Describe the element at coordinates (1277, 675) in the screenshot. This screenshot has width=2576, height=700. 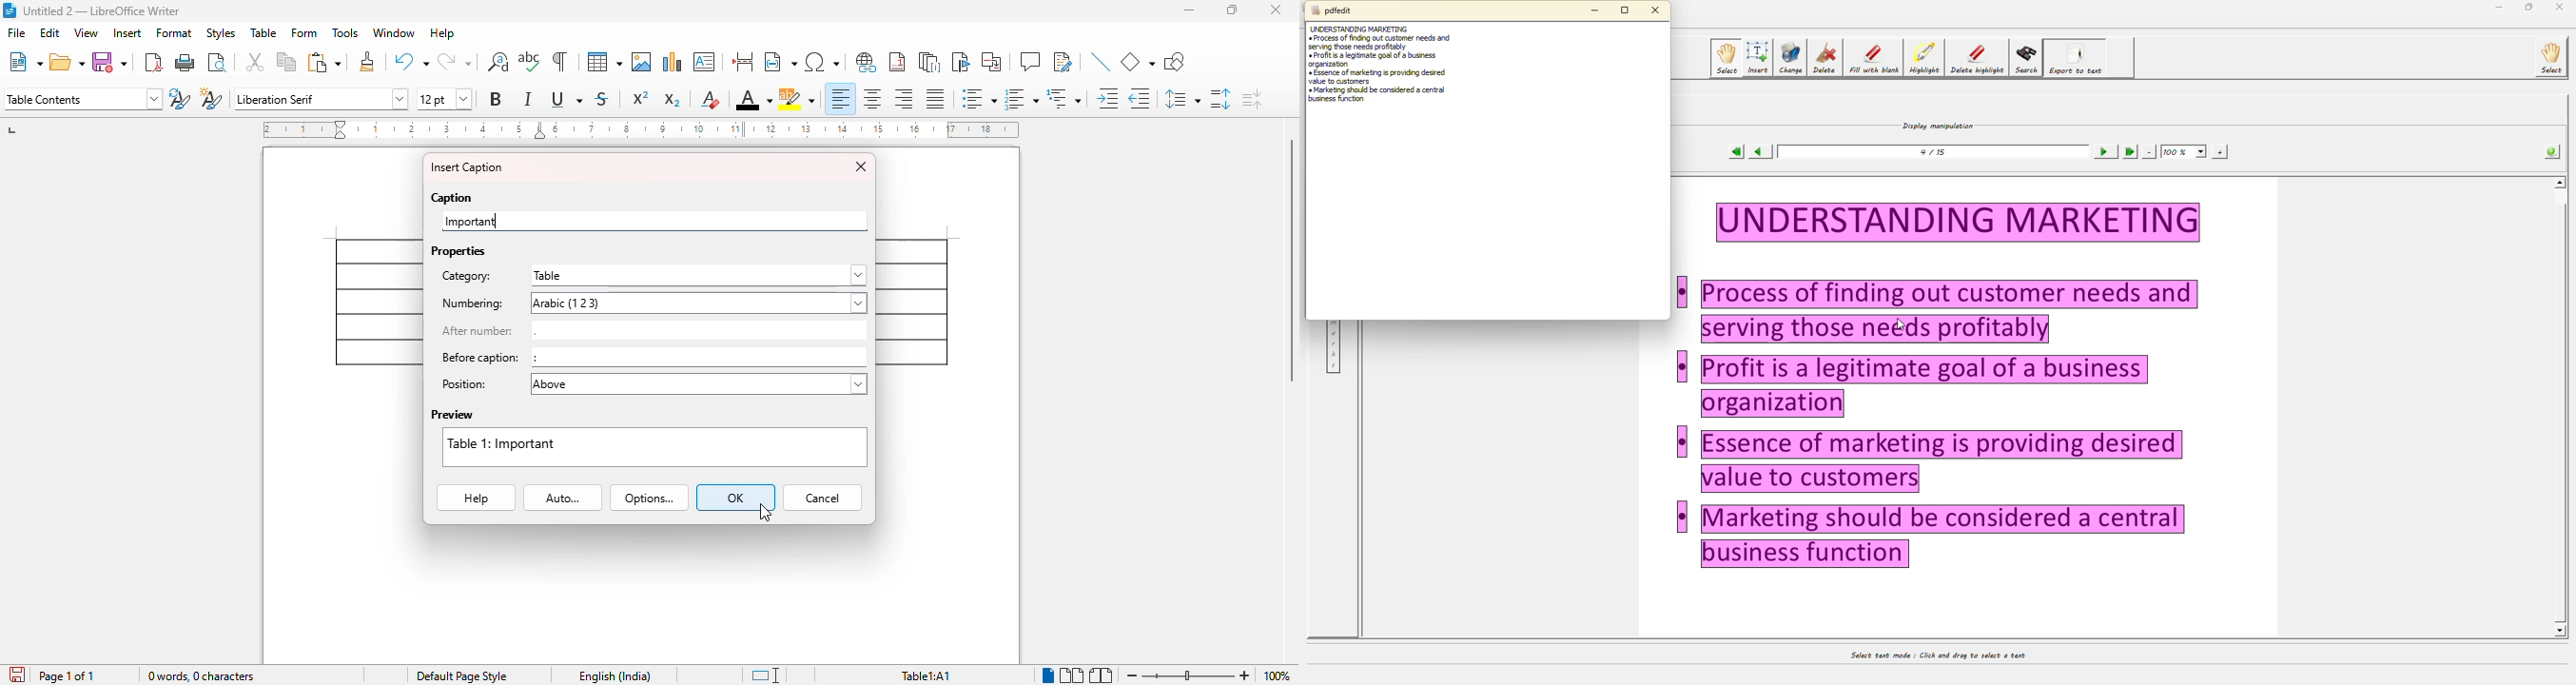
I see `zoom factor` at that location.